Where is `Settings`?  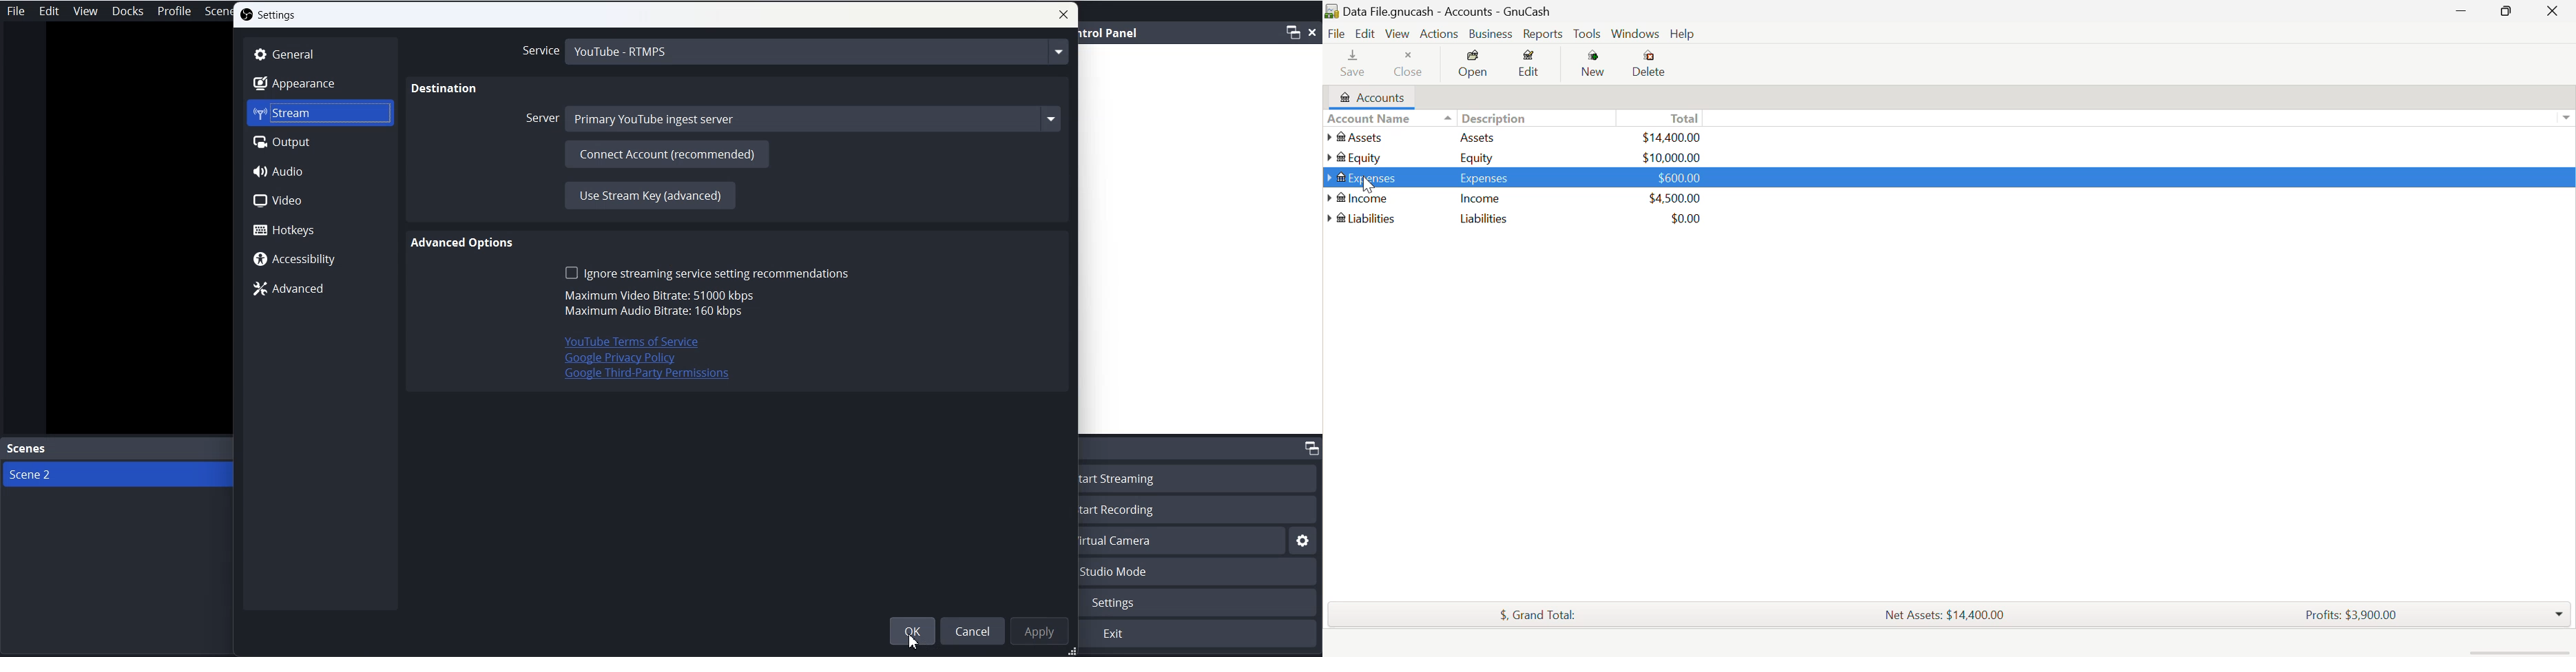 Settings is located at coordinates (1201, 603).